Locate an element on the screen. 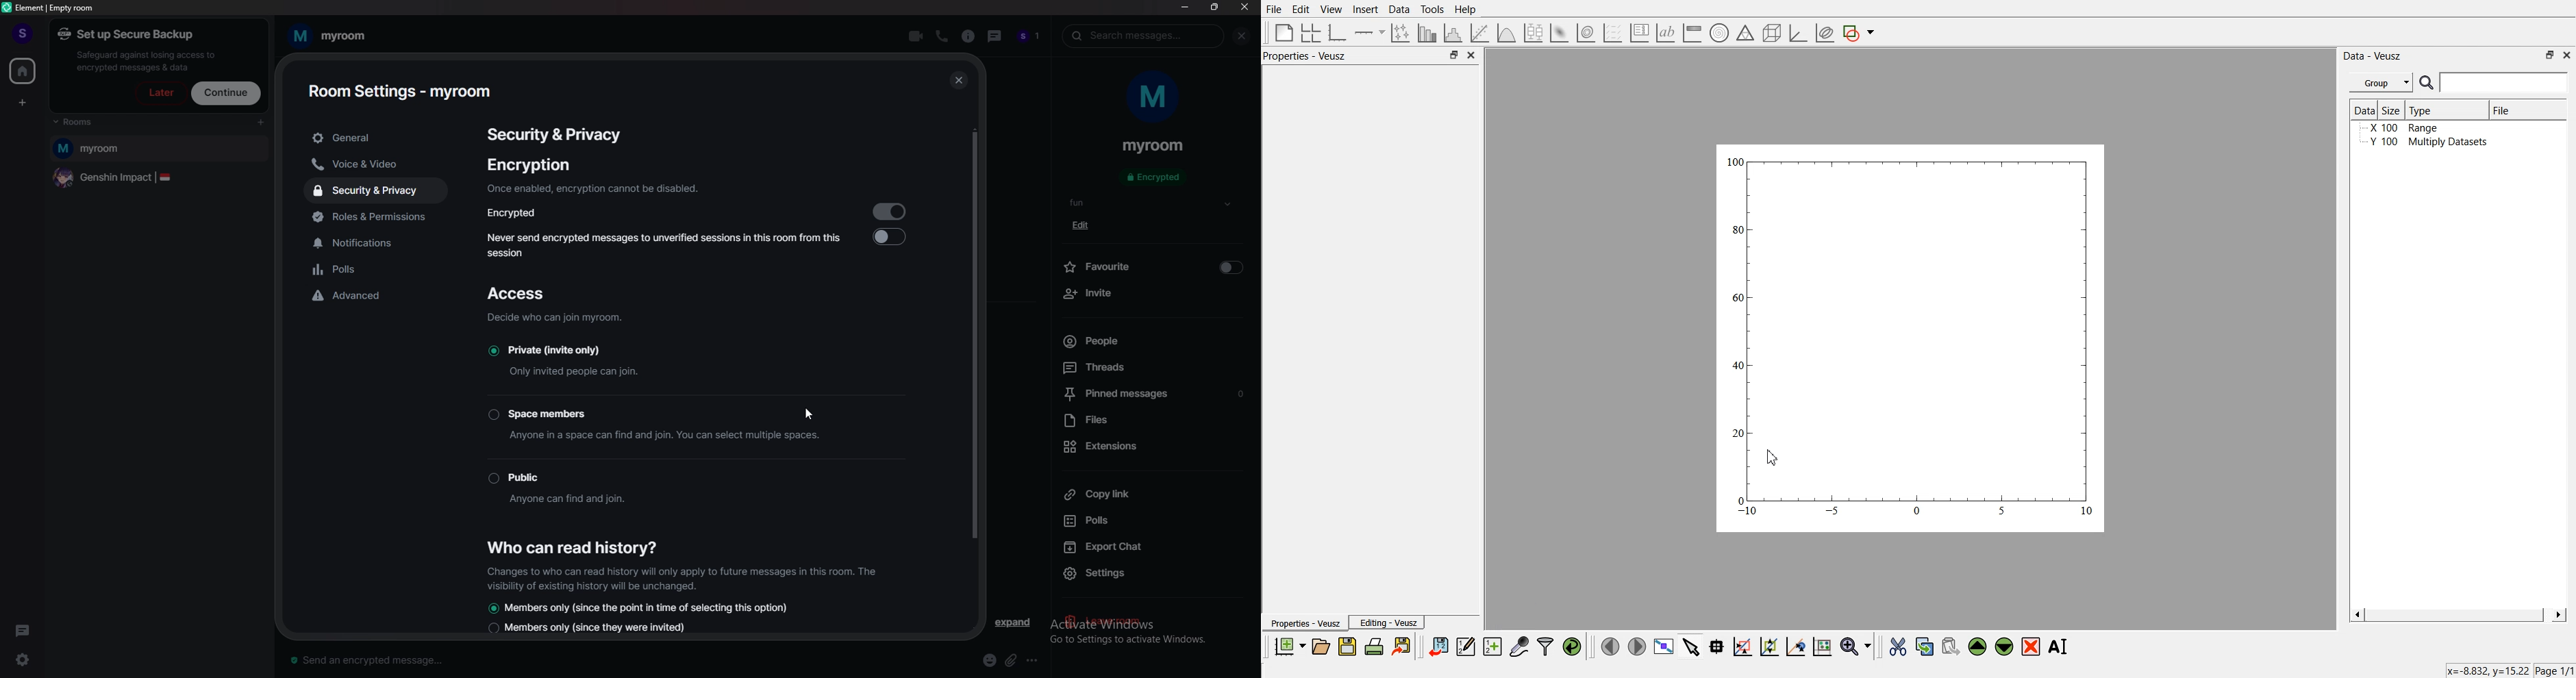 The image size is (2576, 700). attach is located at coordinates (1011, 660).